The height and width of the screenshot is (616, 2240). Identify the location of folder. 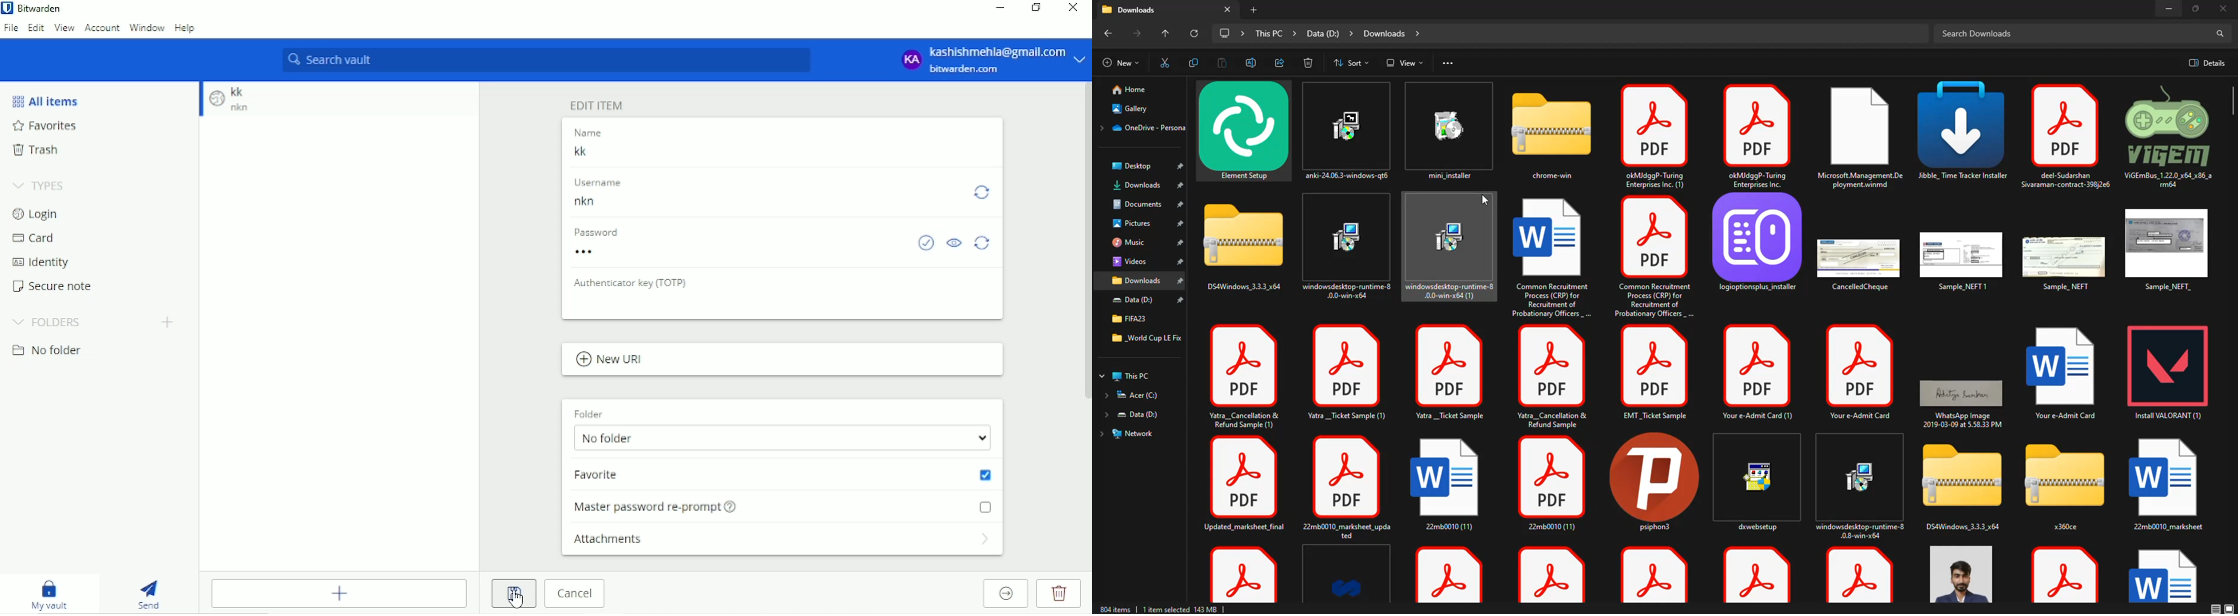
(1555, 134).